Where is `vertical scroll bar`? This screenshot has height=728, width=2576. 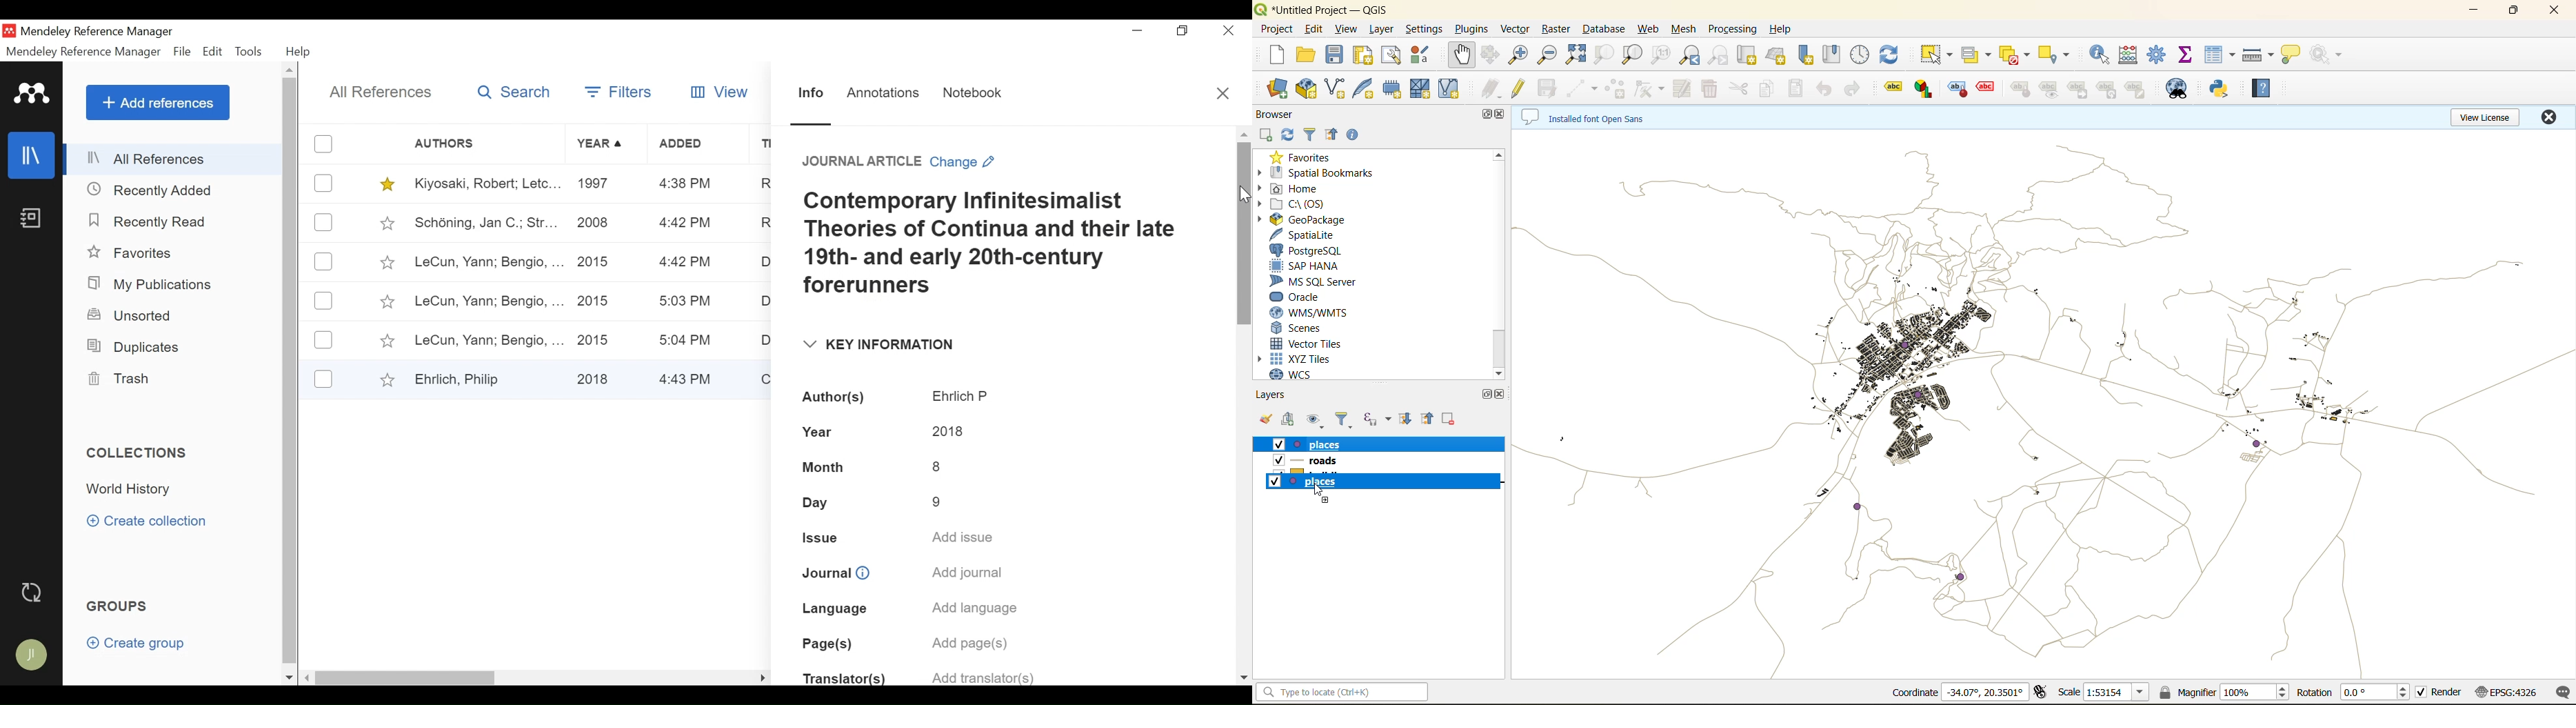 vertical scroll bar is located at coordinates (289, 371).